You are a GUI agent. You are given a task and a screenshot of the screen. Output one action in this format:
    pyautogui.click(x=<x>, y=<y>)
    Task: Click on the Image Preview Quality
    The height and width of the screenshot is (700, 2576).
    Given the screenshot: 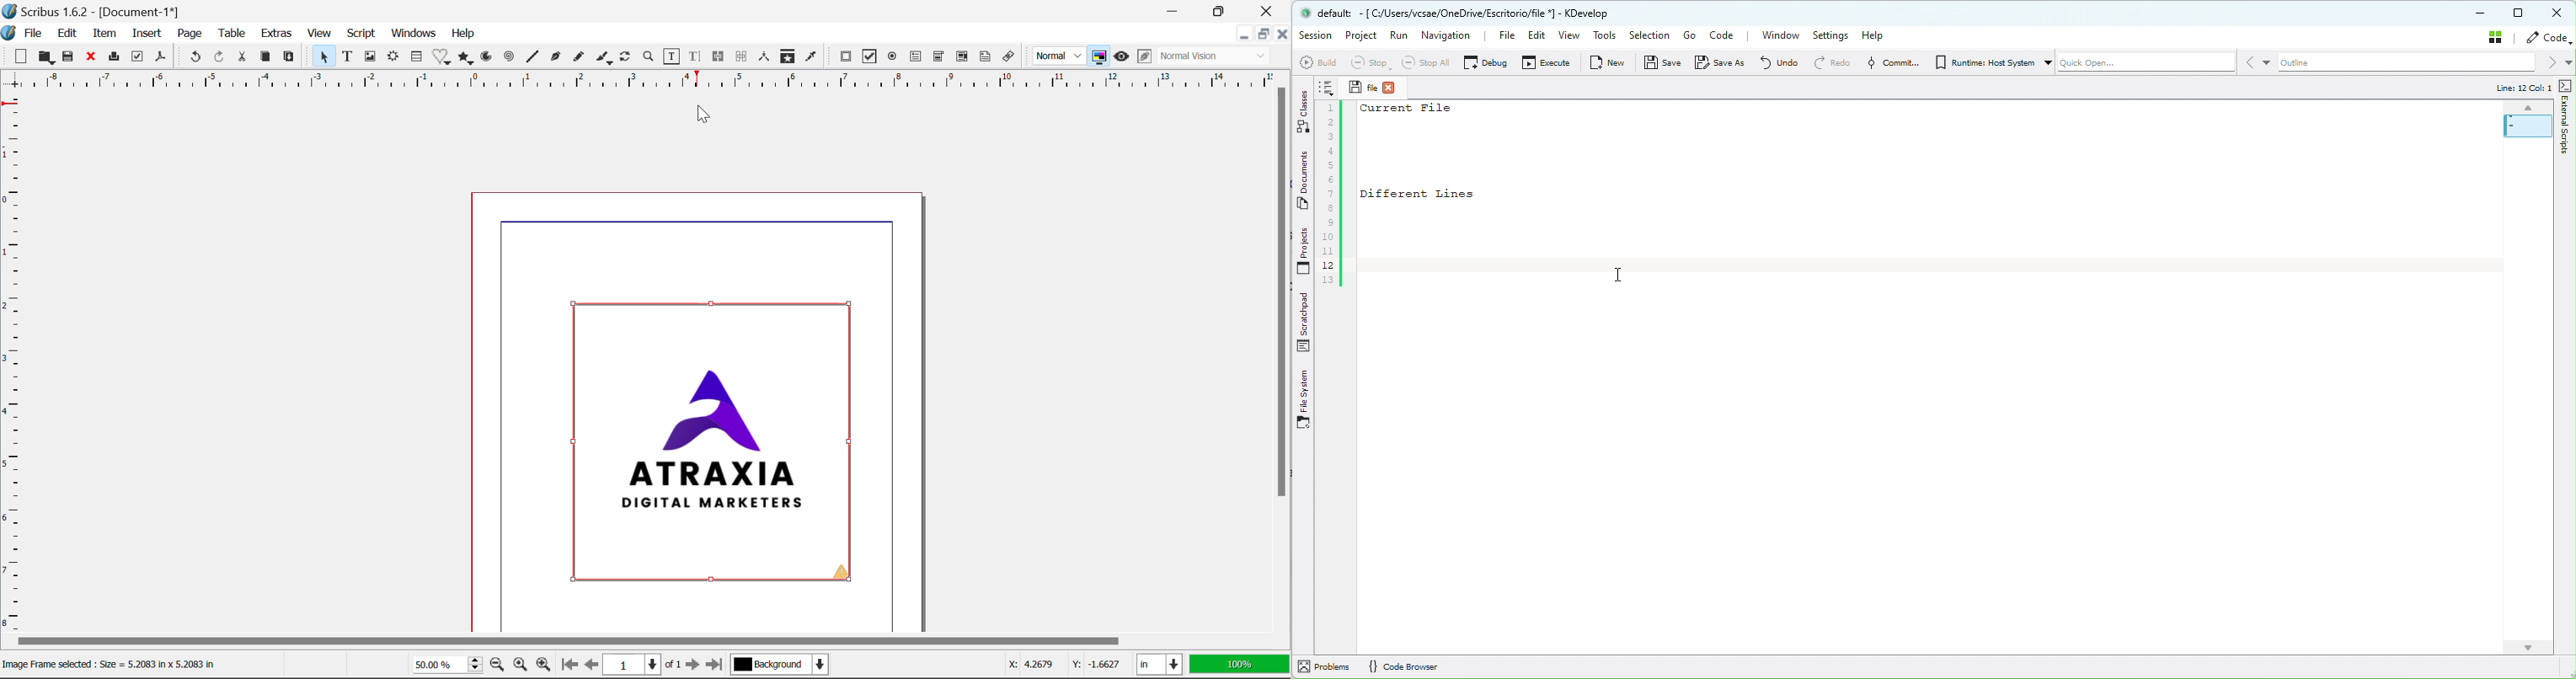 What is the action you would take?
    pyautogui.click(x=1059, y=56)
    